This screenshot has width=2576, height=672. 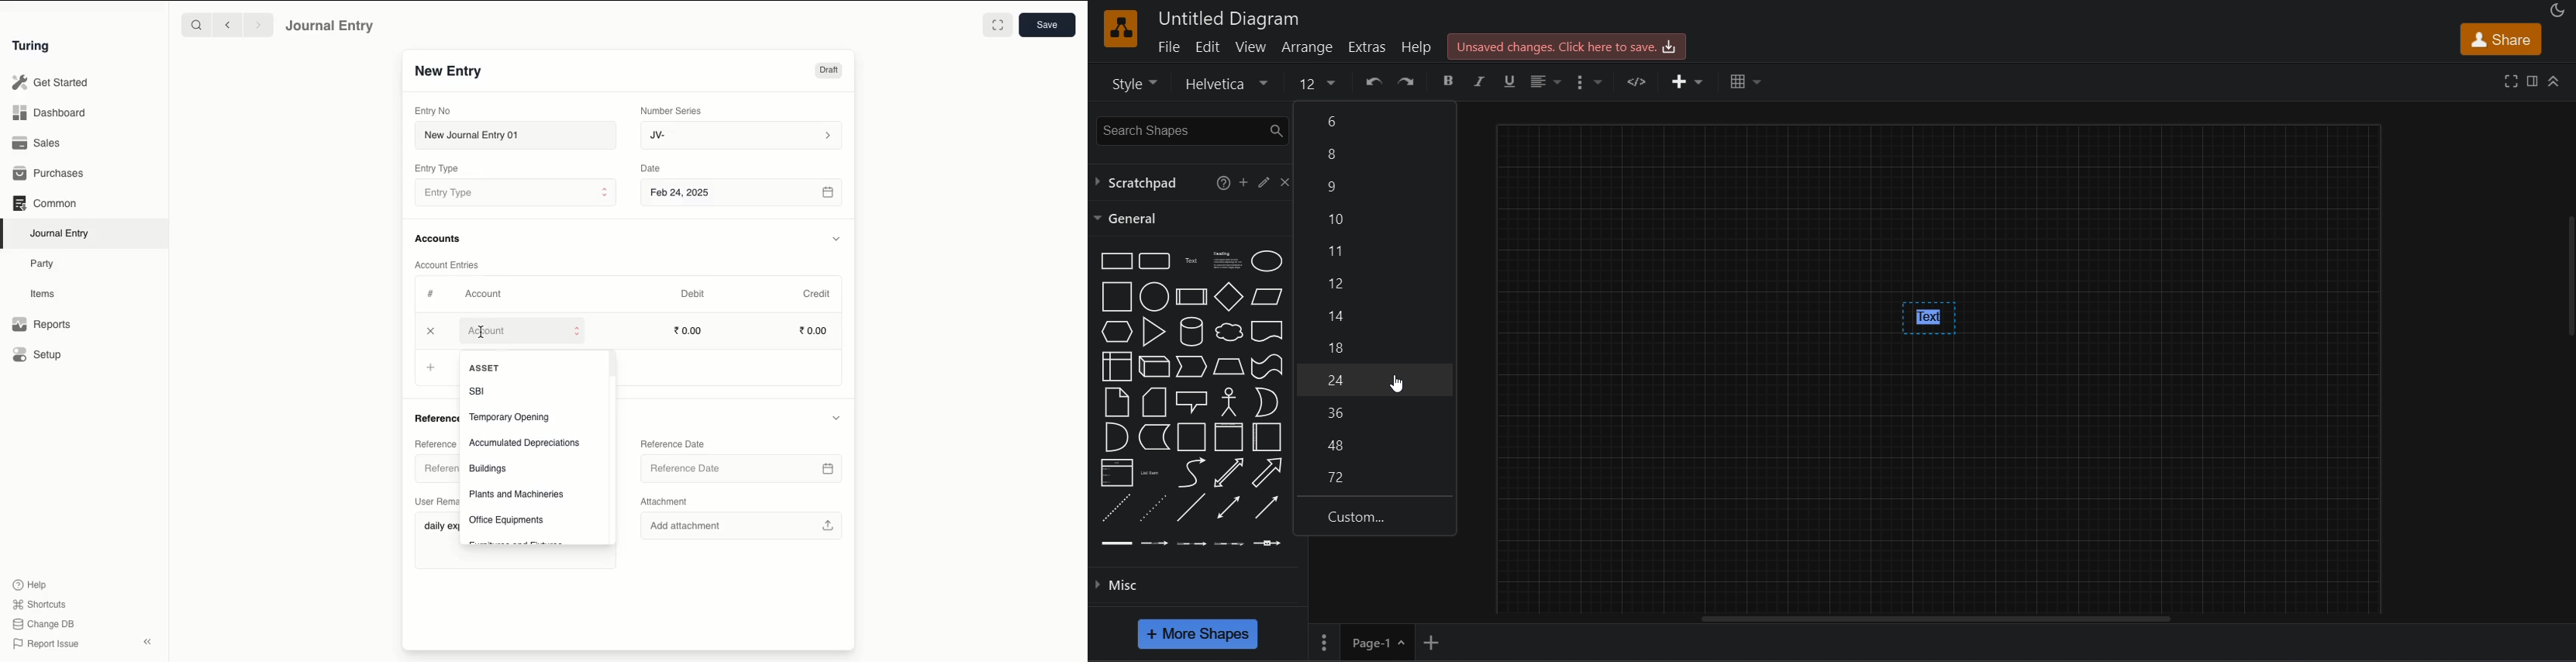 What do you see at coordinates (1374, 517) in the screenshot?
I see `custom` at bounding box center [1374, 517].